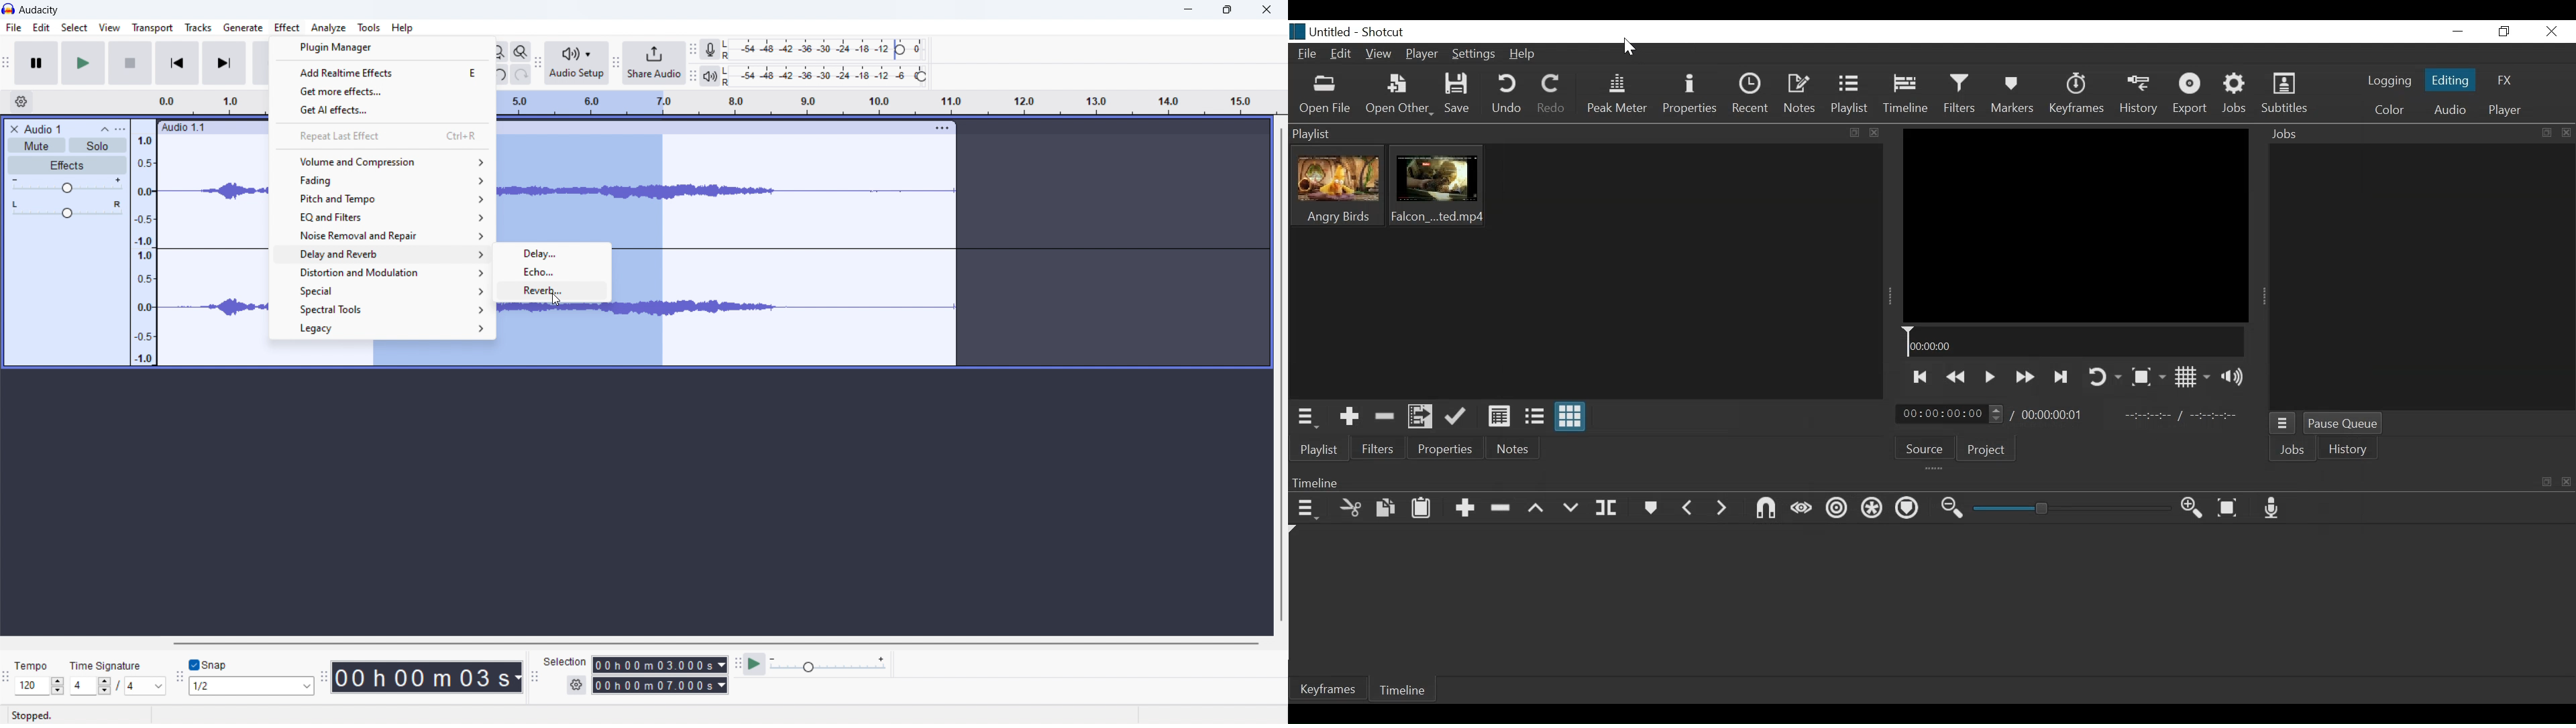 The height and width of the screenshot is (728, 2576). Describe the element at coordinates (2072, 509) in the screenshot. I see `Zoom Slider` at that location.